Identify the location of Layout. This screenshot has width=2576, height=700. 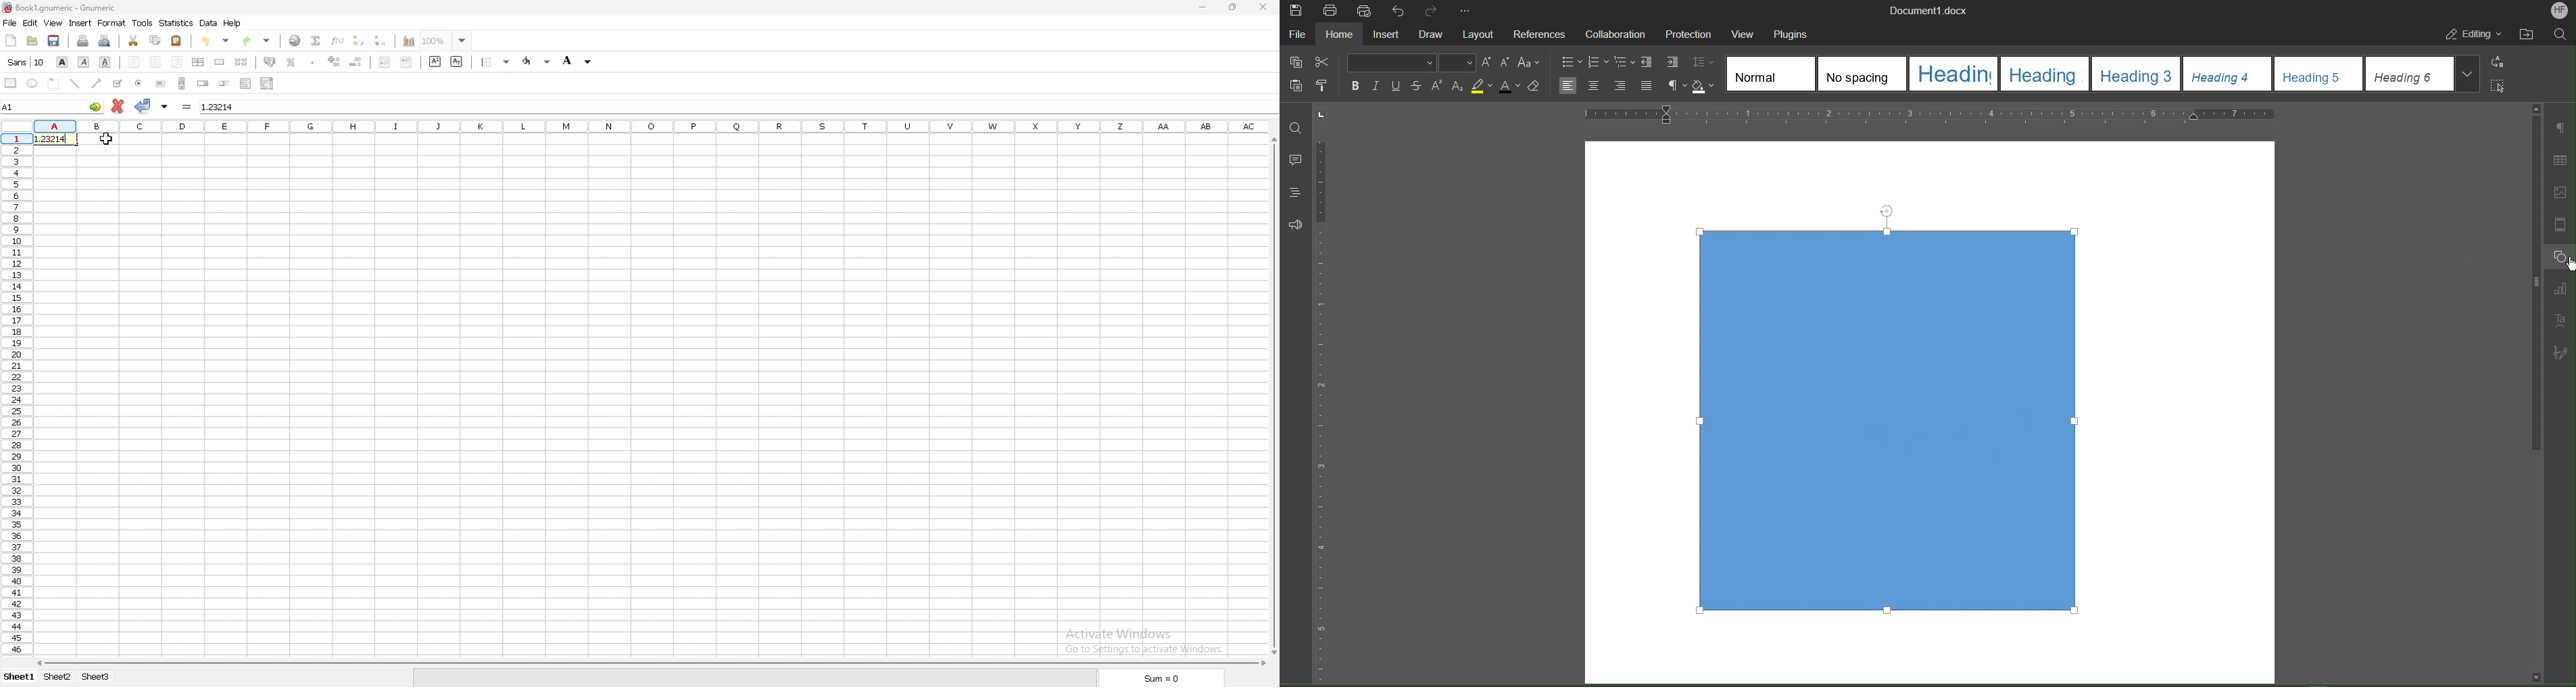
(1480, 32).